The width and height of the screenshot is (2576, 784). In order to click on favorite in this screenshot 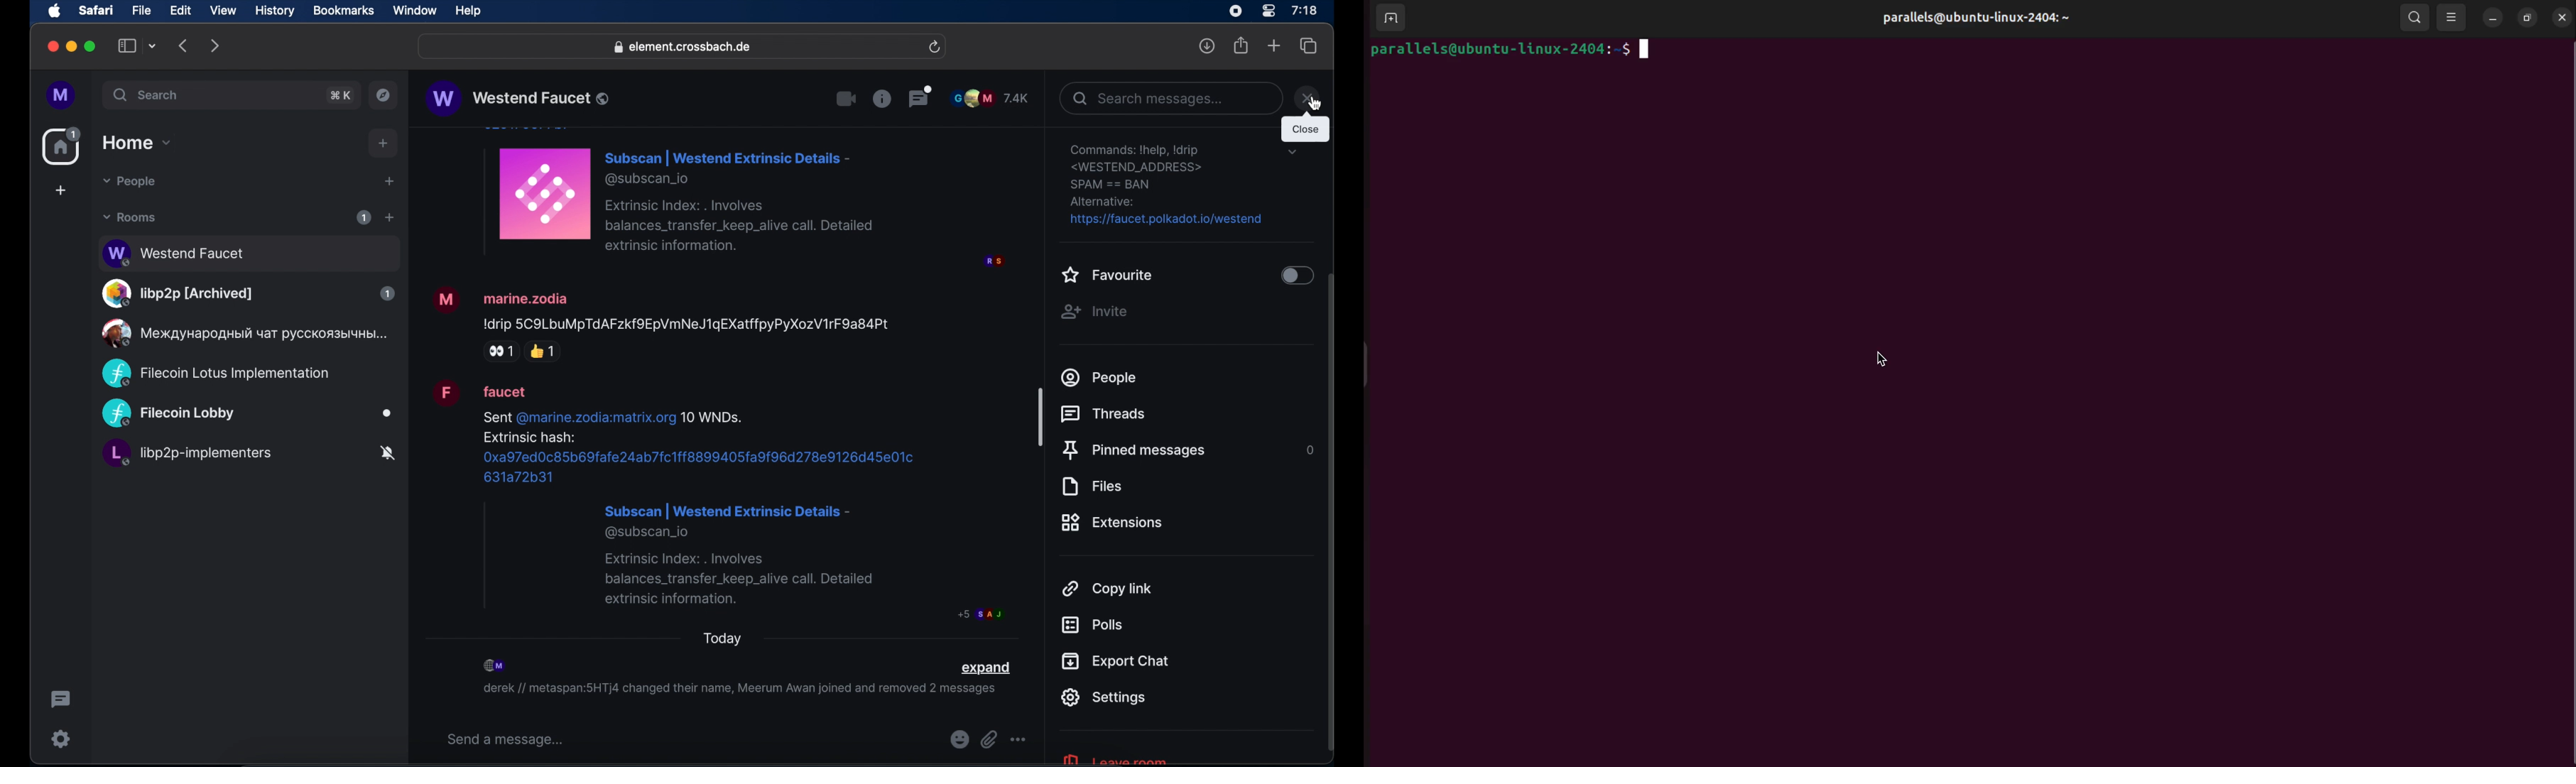, I will do `click(1108, 276)`.